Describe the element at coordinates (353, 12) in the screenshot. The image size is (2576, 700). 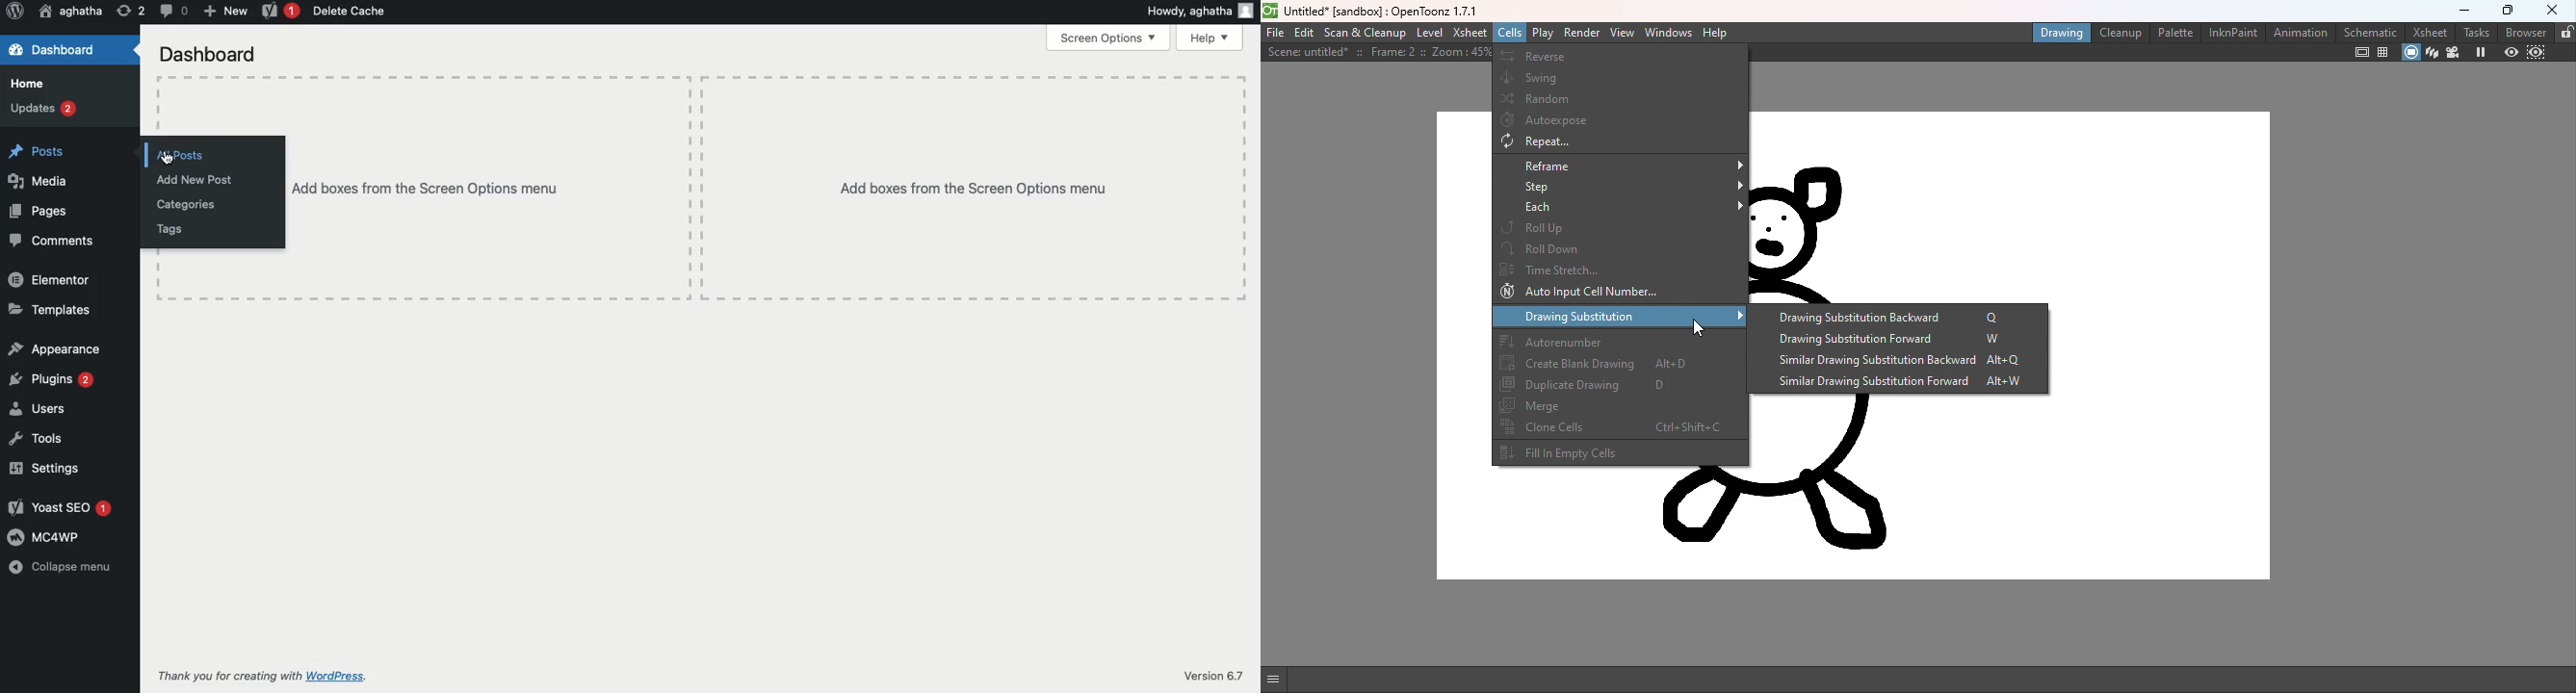
I see `Delete cache` at that location.